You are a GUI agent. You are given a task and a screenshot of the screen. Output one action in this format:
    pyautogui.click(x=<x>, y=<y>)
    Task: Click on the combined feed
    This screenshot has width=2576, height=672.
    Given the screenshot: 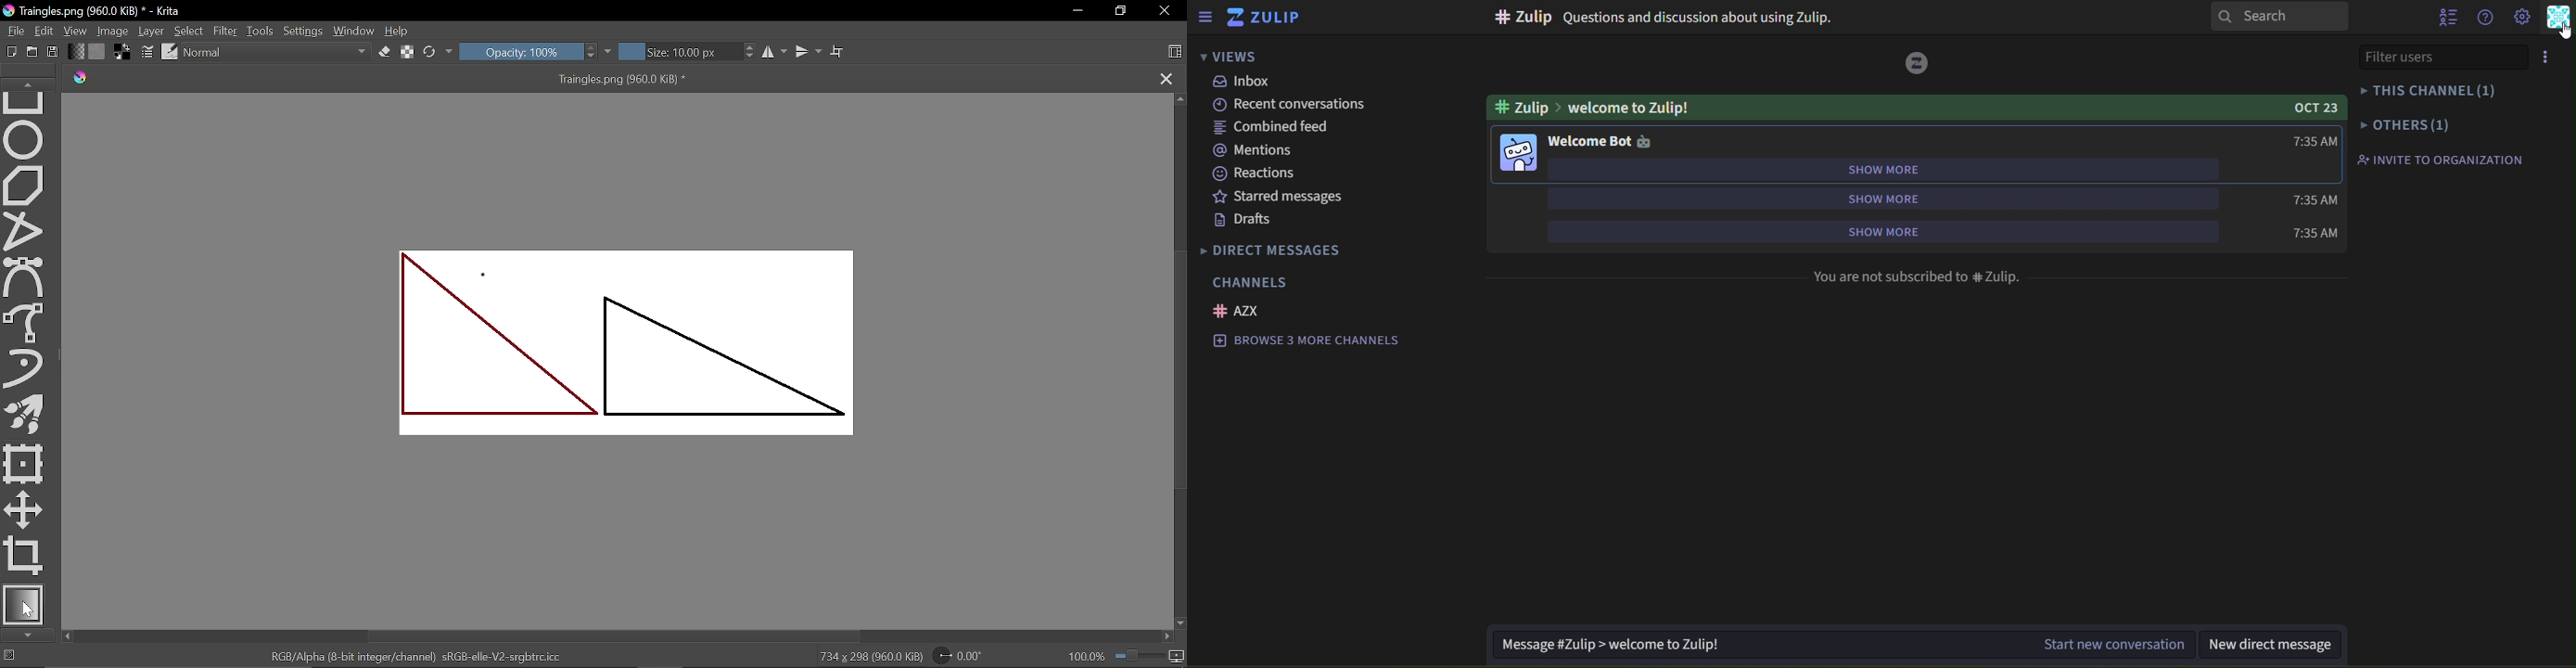 What is the action you would take?
    pyautogui.click(x=1274, y=128)
    